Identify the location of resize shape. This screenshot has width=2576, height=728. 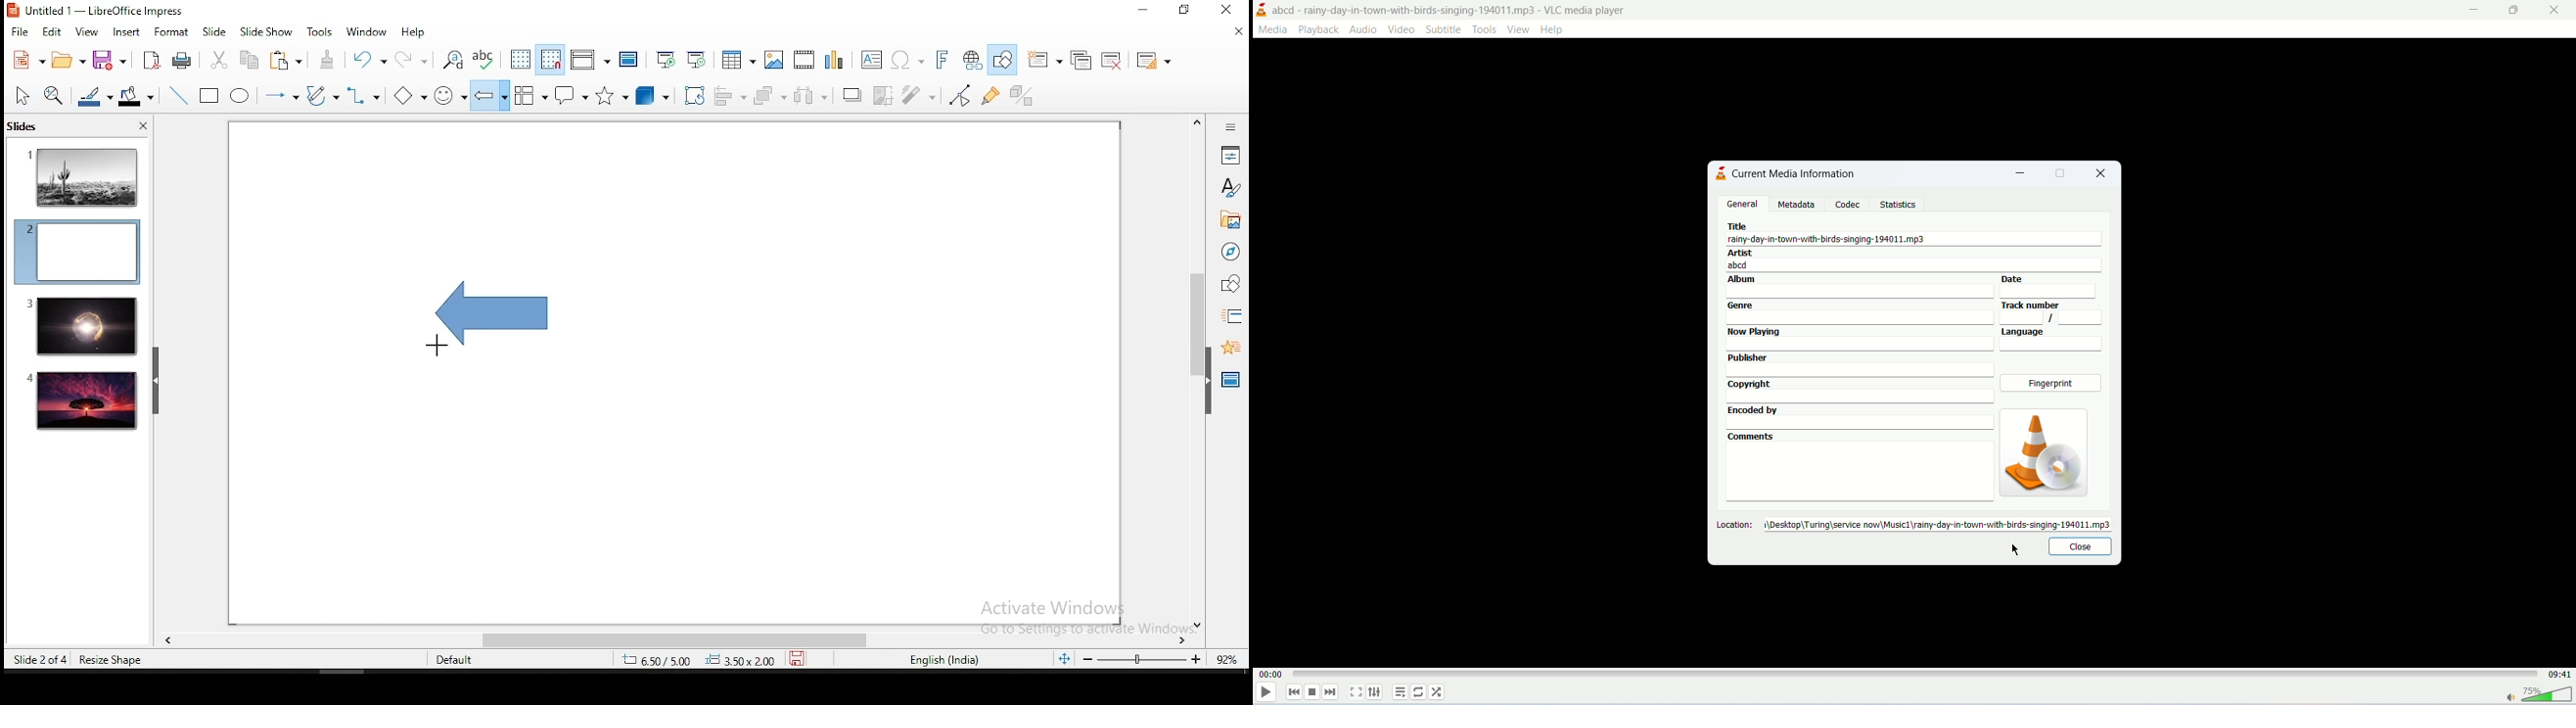
(112, 659).